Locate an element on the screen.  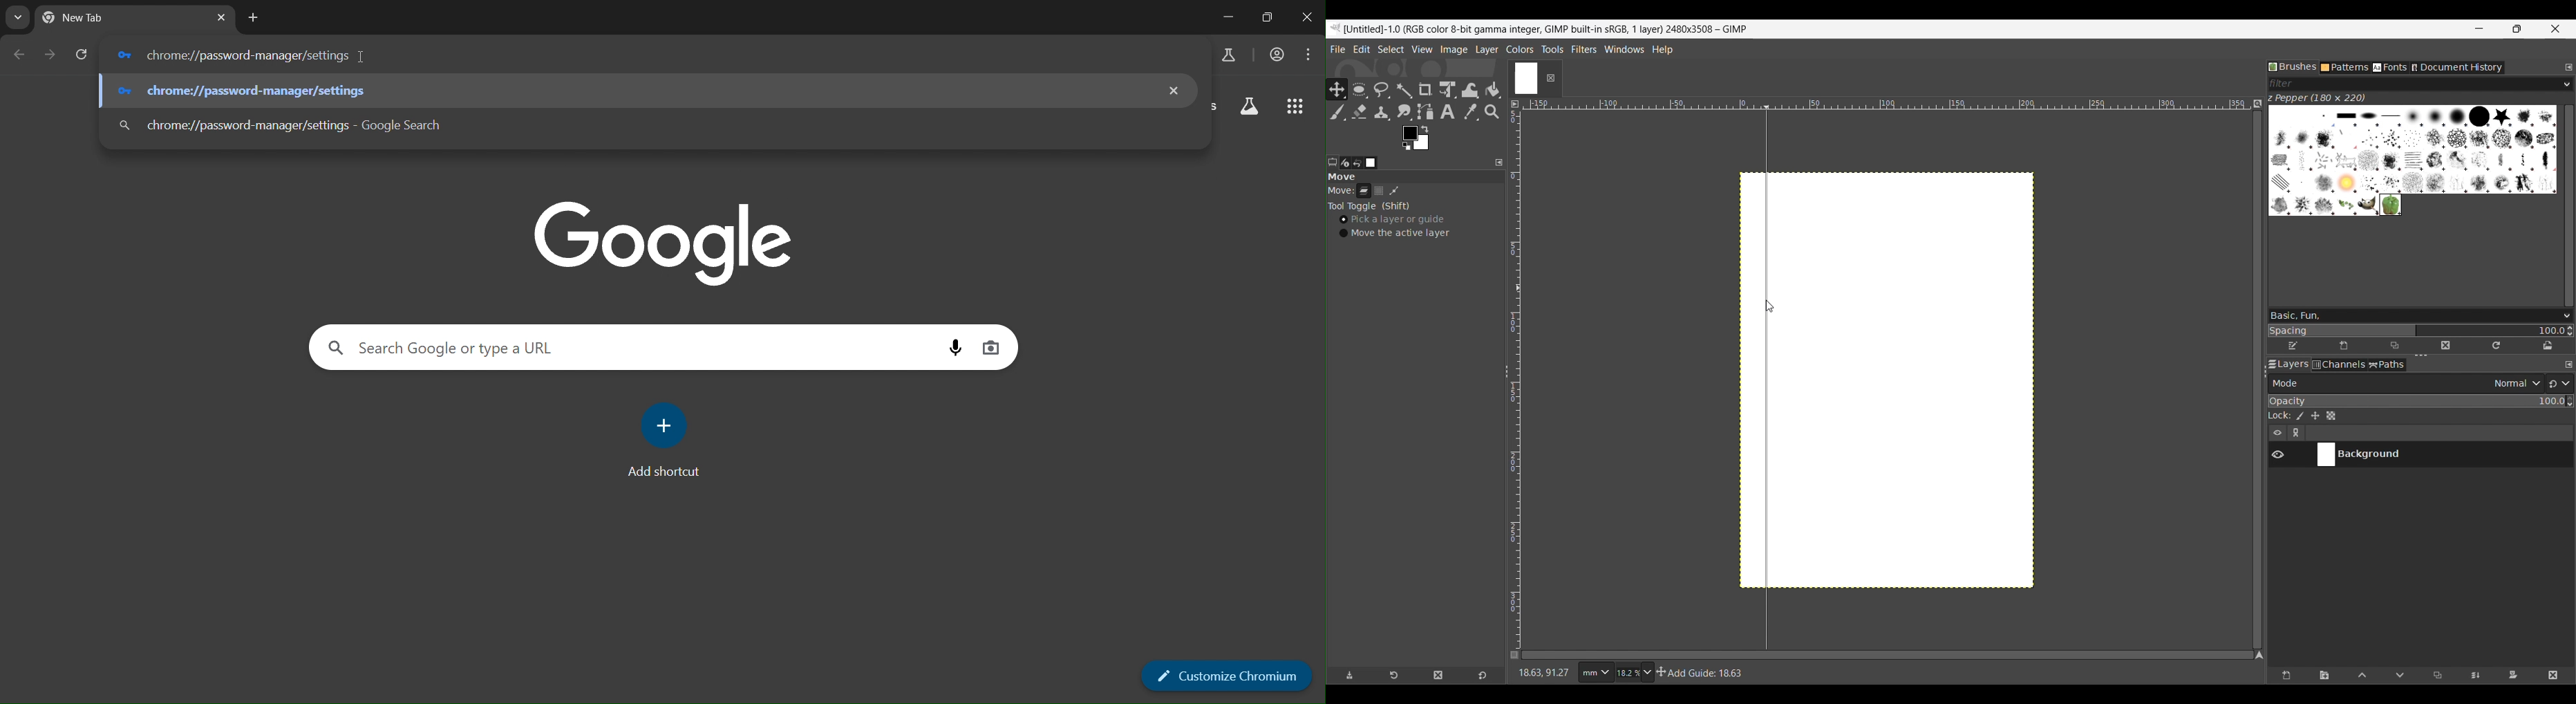
Color picker tool is located at coordinates (1471, 112).